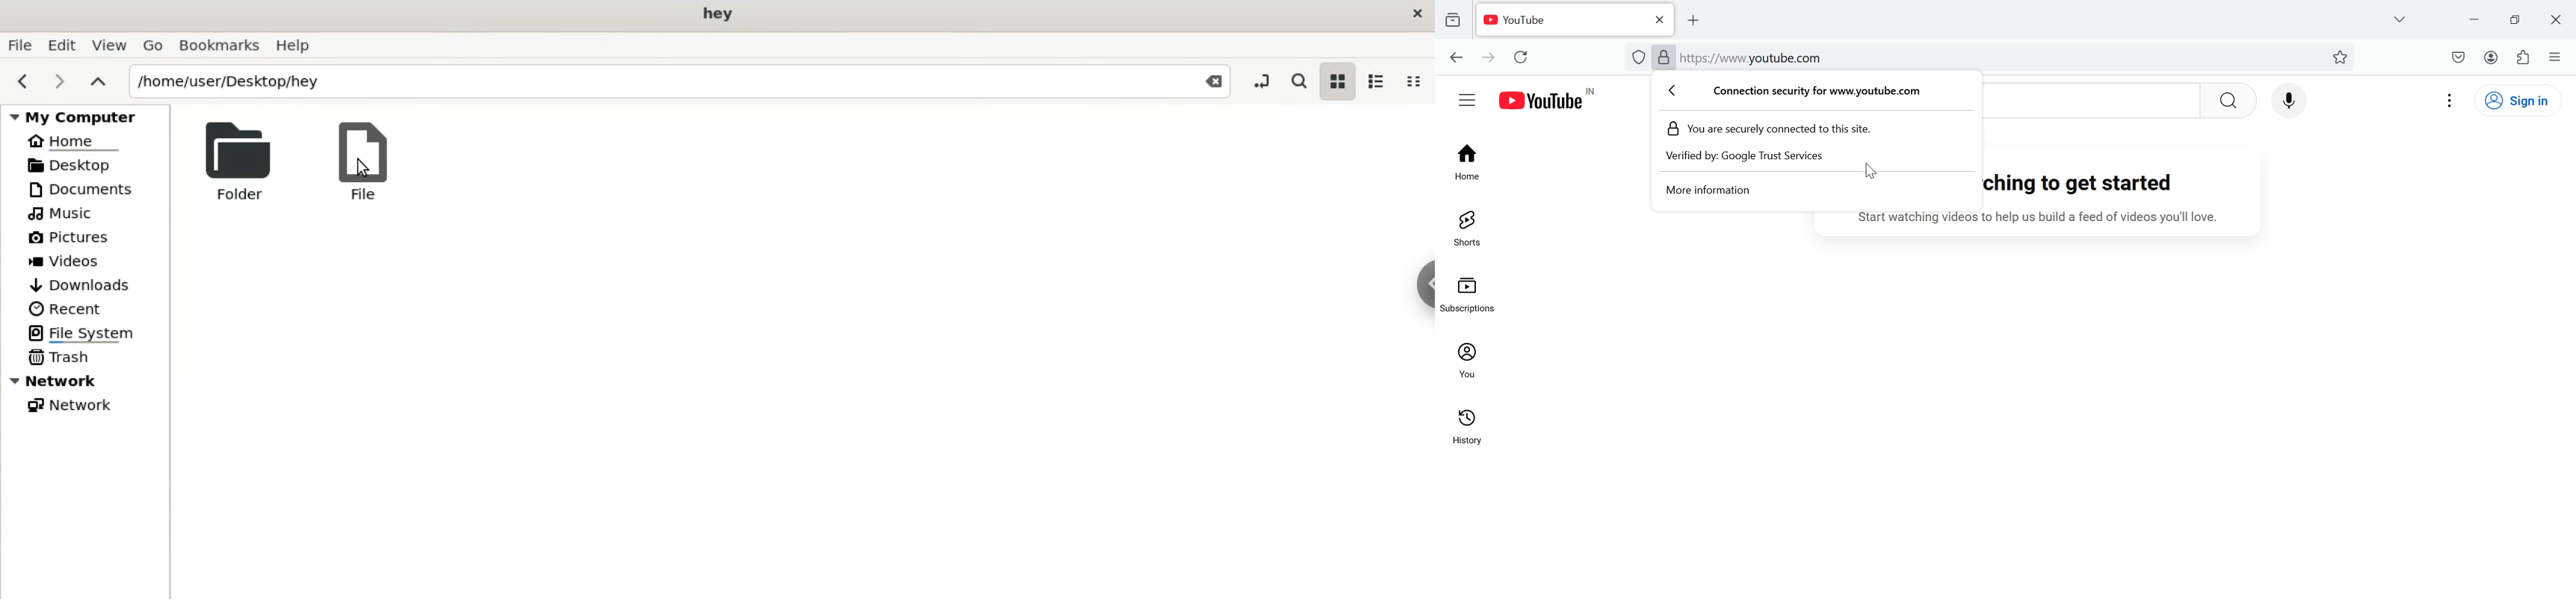 The width and height of the screenshot is (2576, 616). Describe the element at coordinates (2491, 57) in the screenshot. I see `Account` at that location.